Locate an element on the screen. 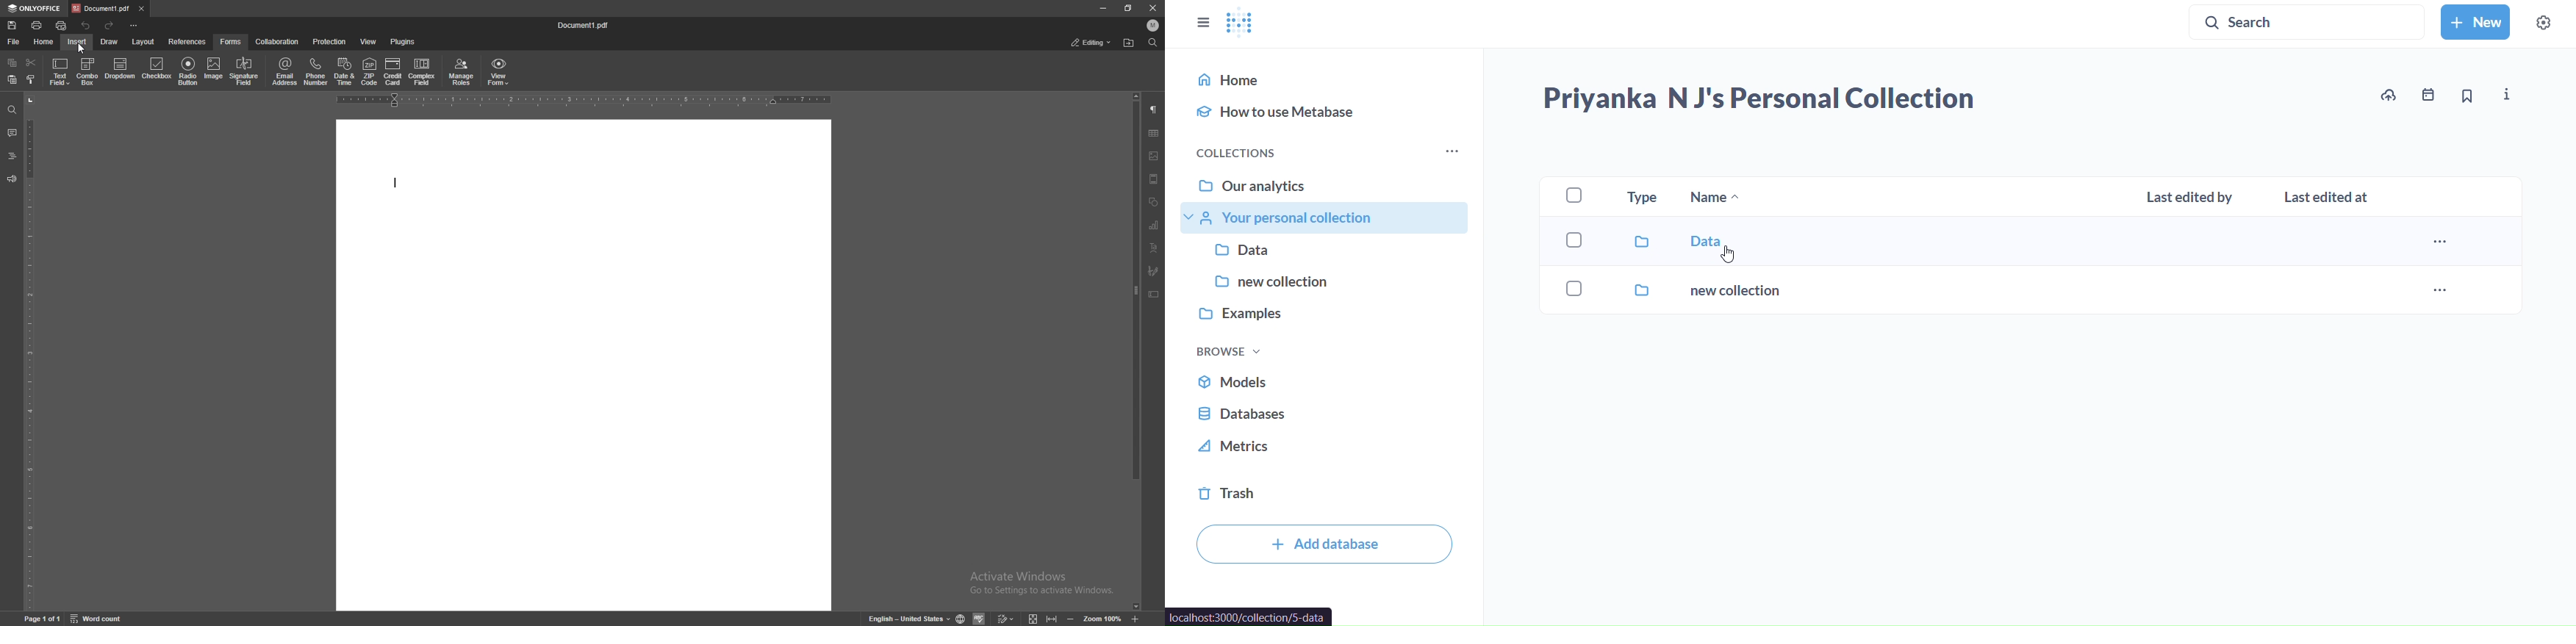 Image resolution: width=2576 pixels, height=644 pixels. email address is located at coordinates (286, 72).